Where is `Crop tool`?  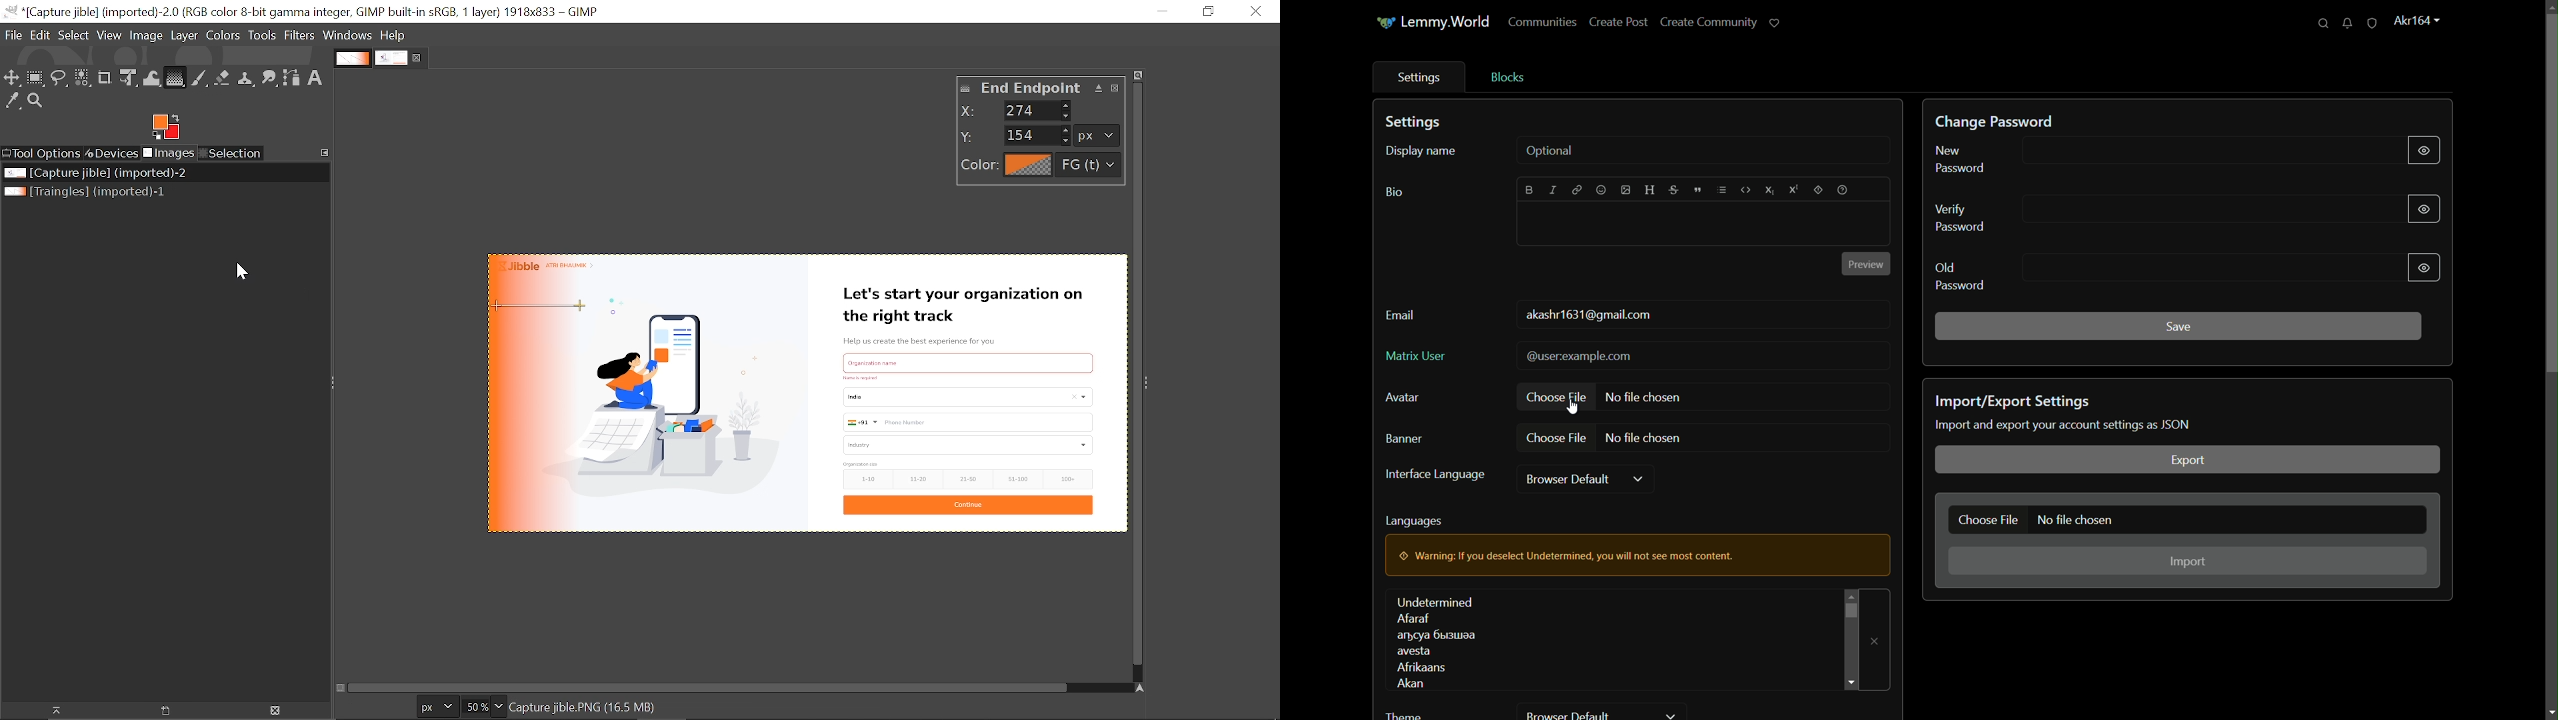
Crop tool is located at coordinates (106, 77).